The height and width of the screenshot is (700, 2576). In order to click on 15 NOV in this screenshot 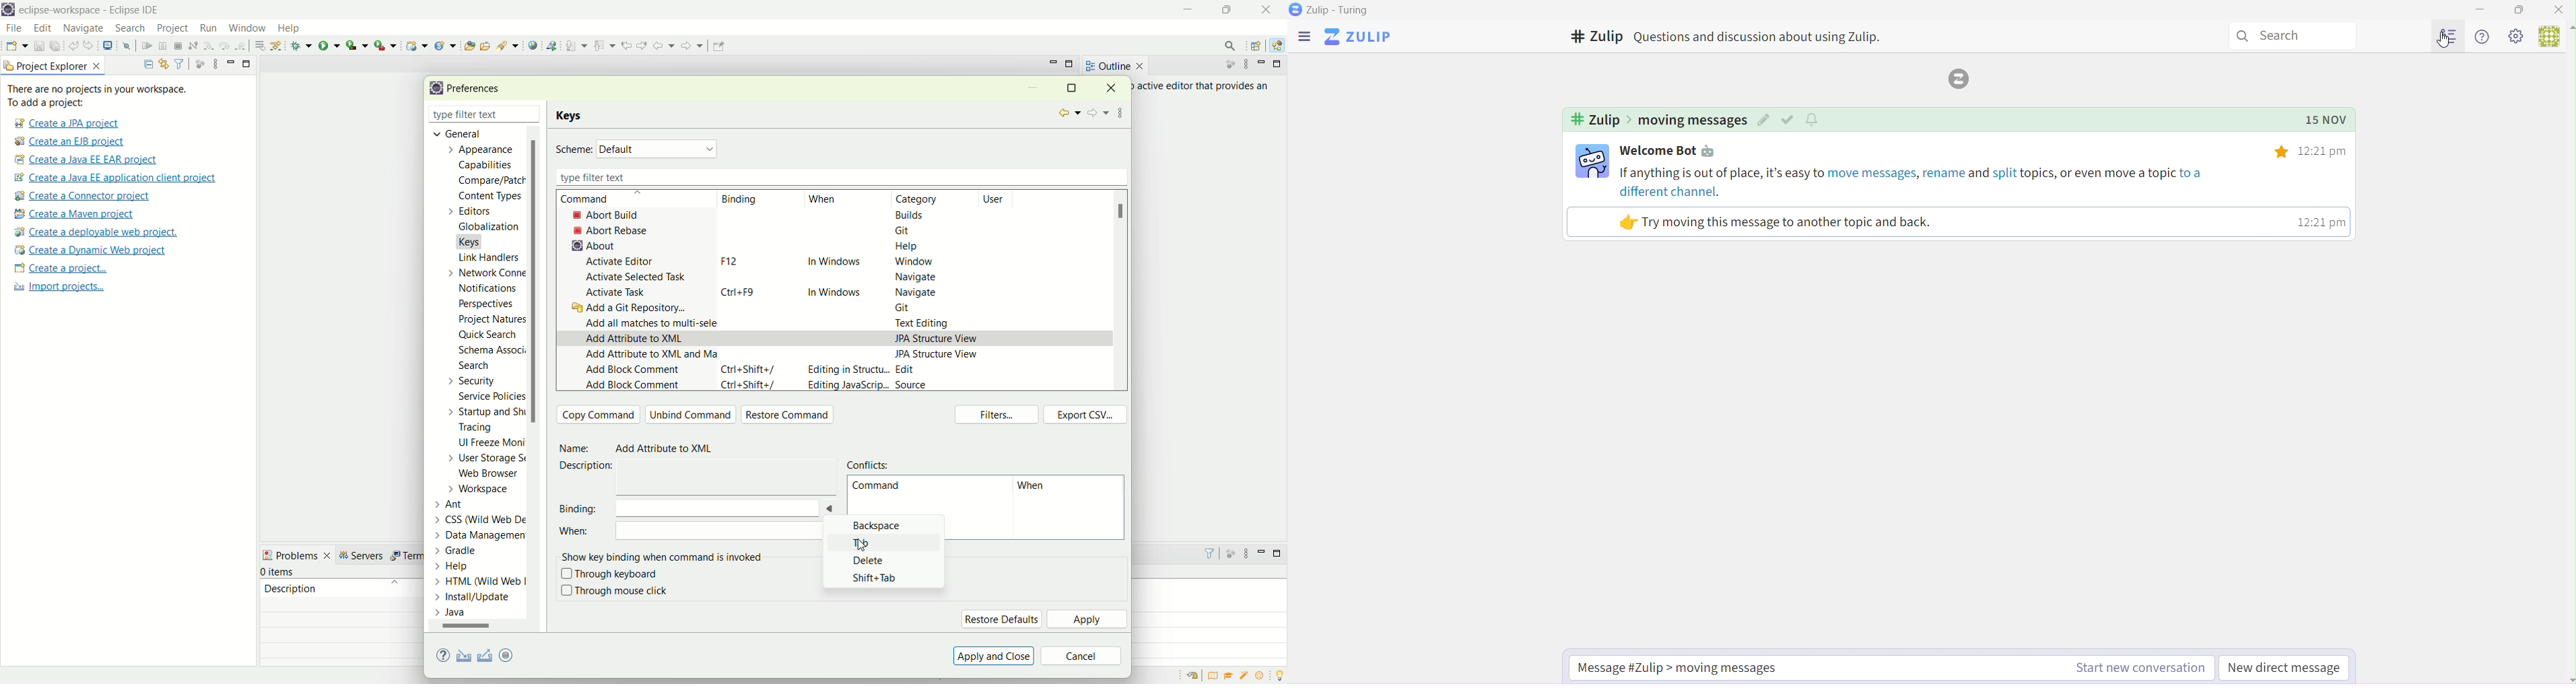, I will do `click(2319, 121)`.